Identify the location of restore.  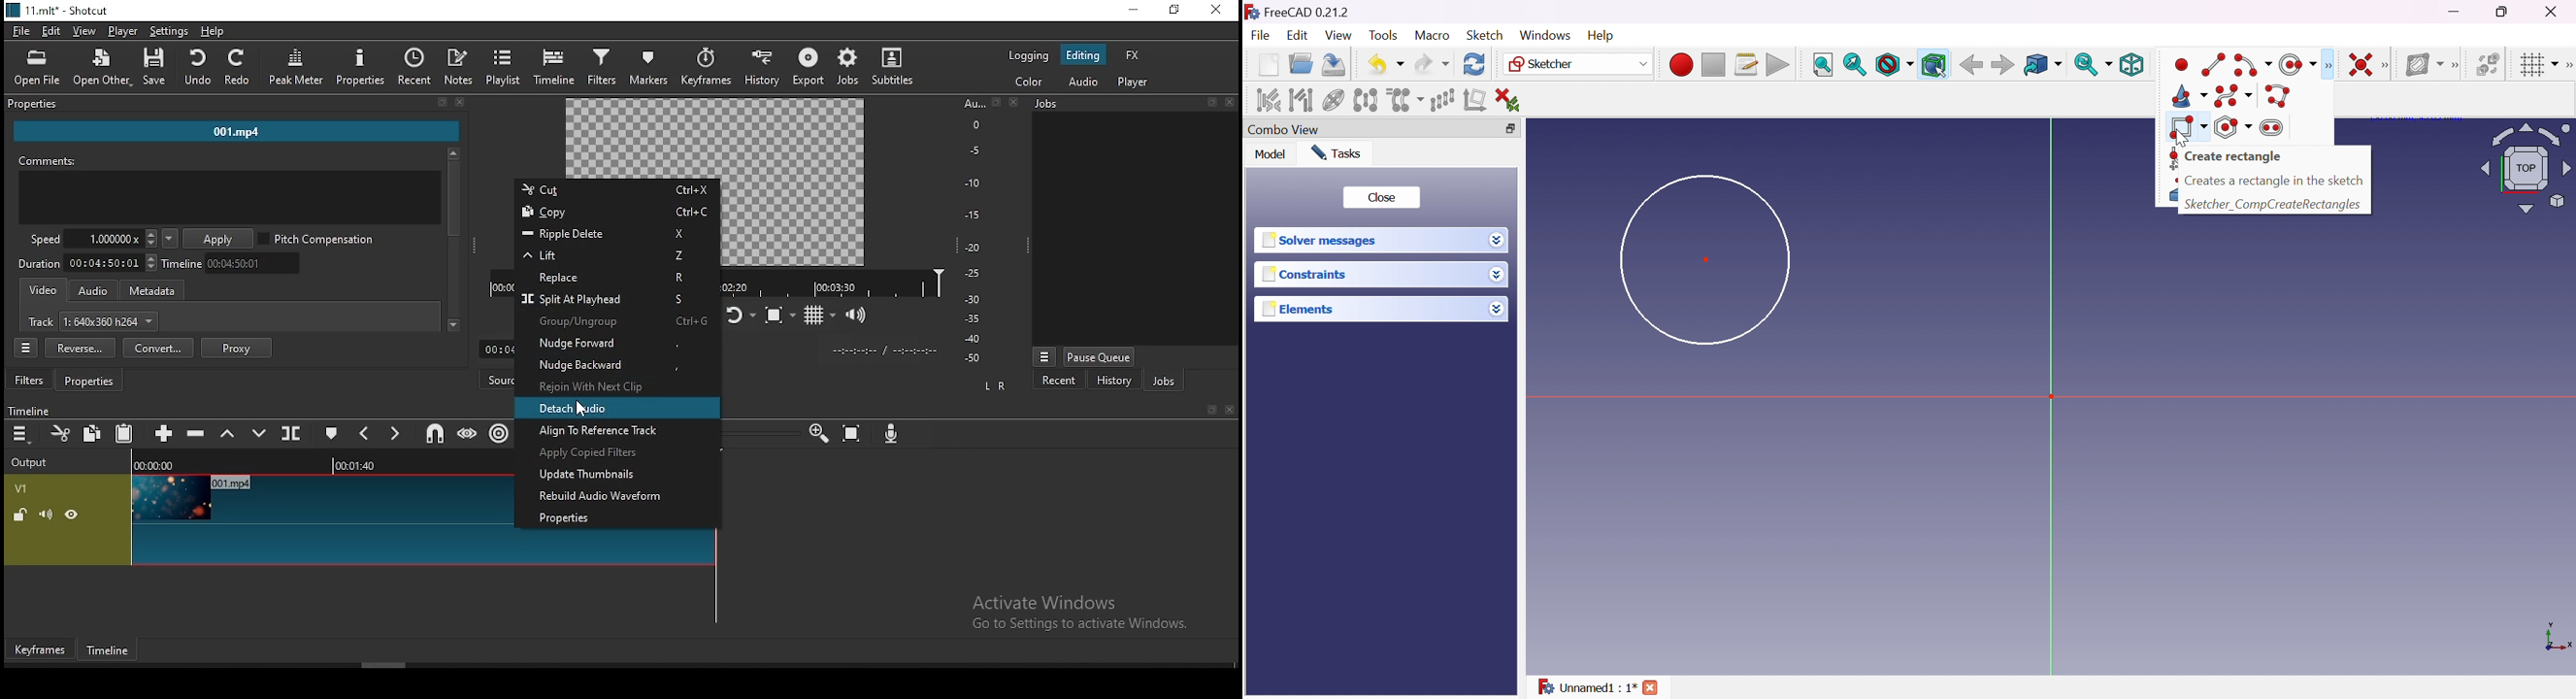
(1173, 11).